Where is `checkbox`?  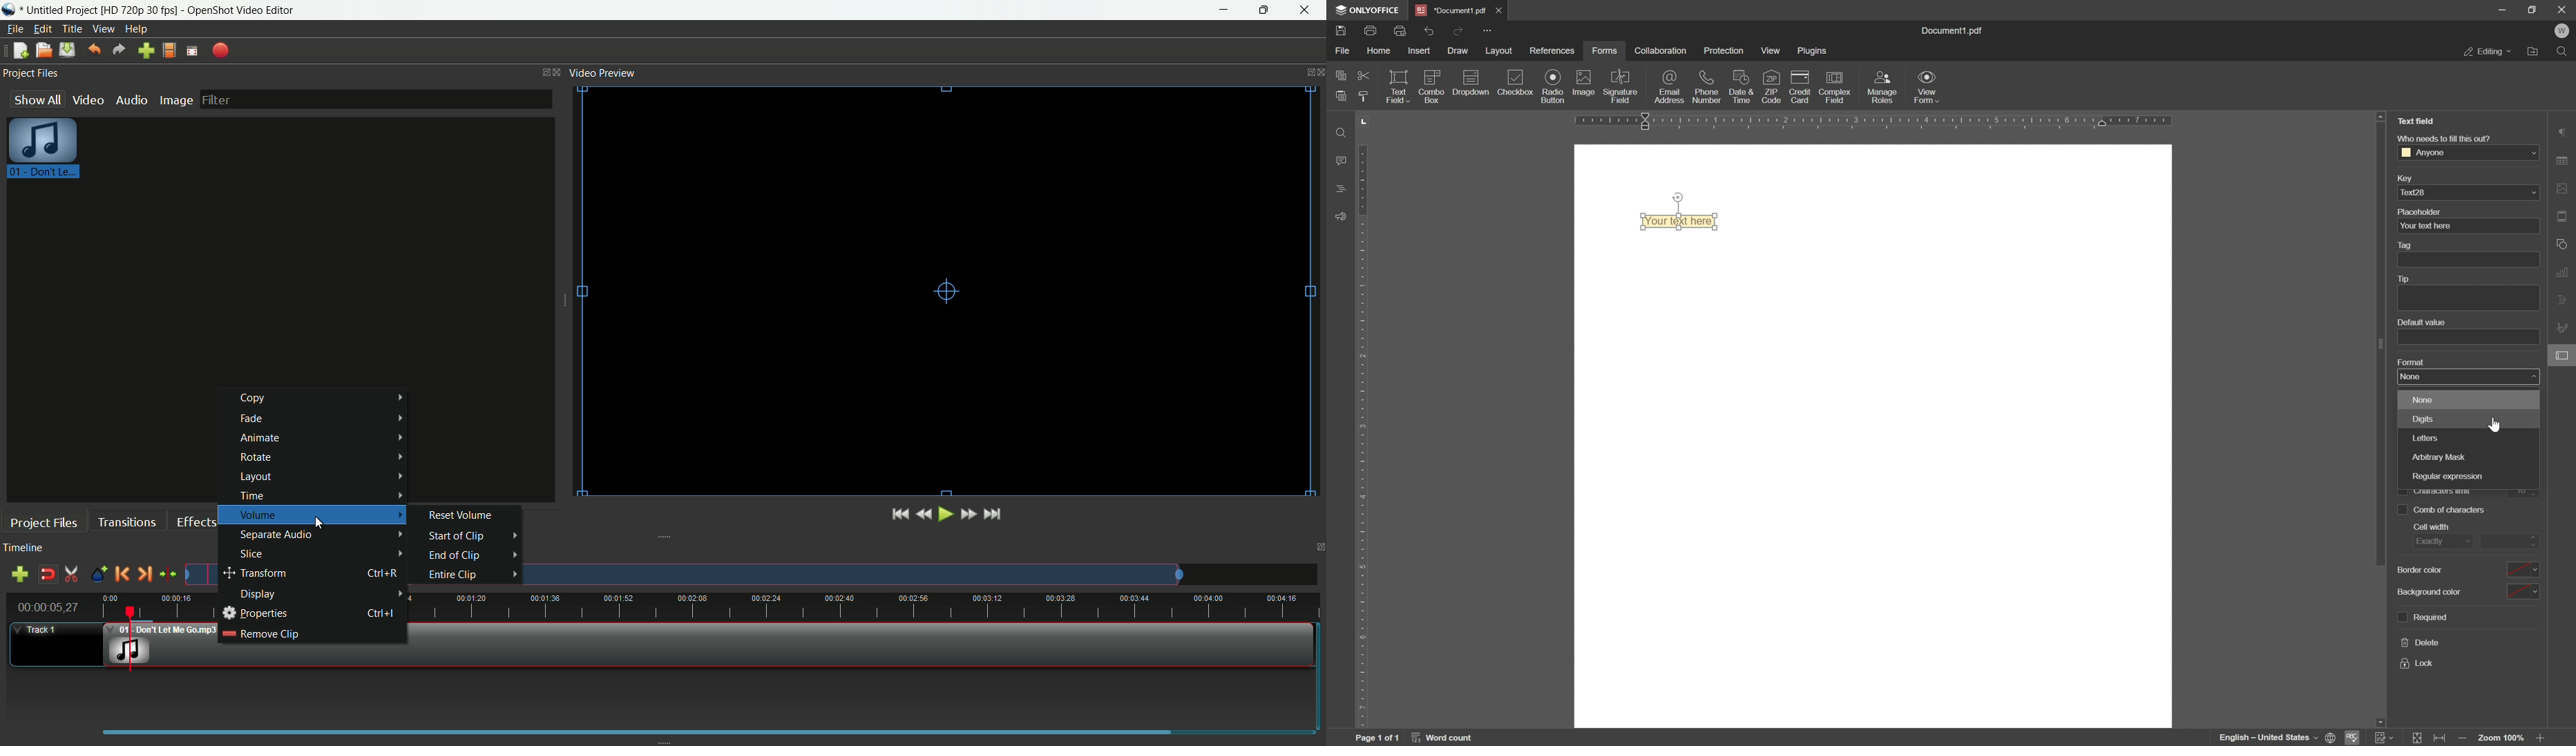 checkbox is located at coordinates (1512, 83).